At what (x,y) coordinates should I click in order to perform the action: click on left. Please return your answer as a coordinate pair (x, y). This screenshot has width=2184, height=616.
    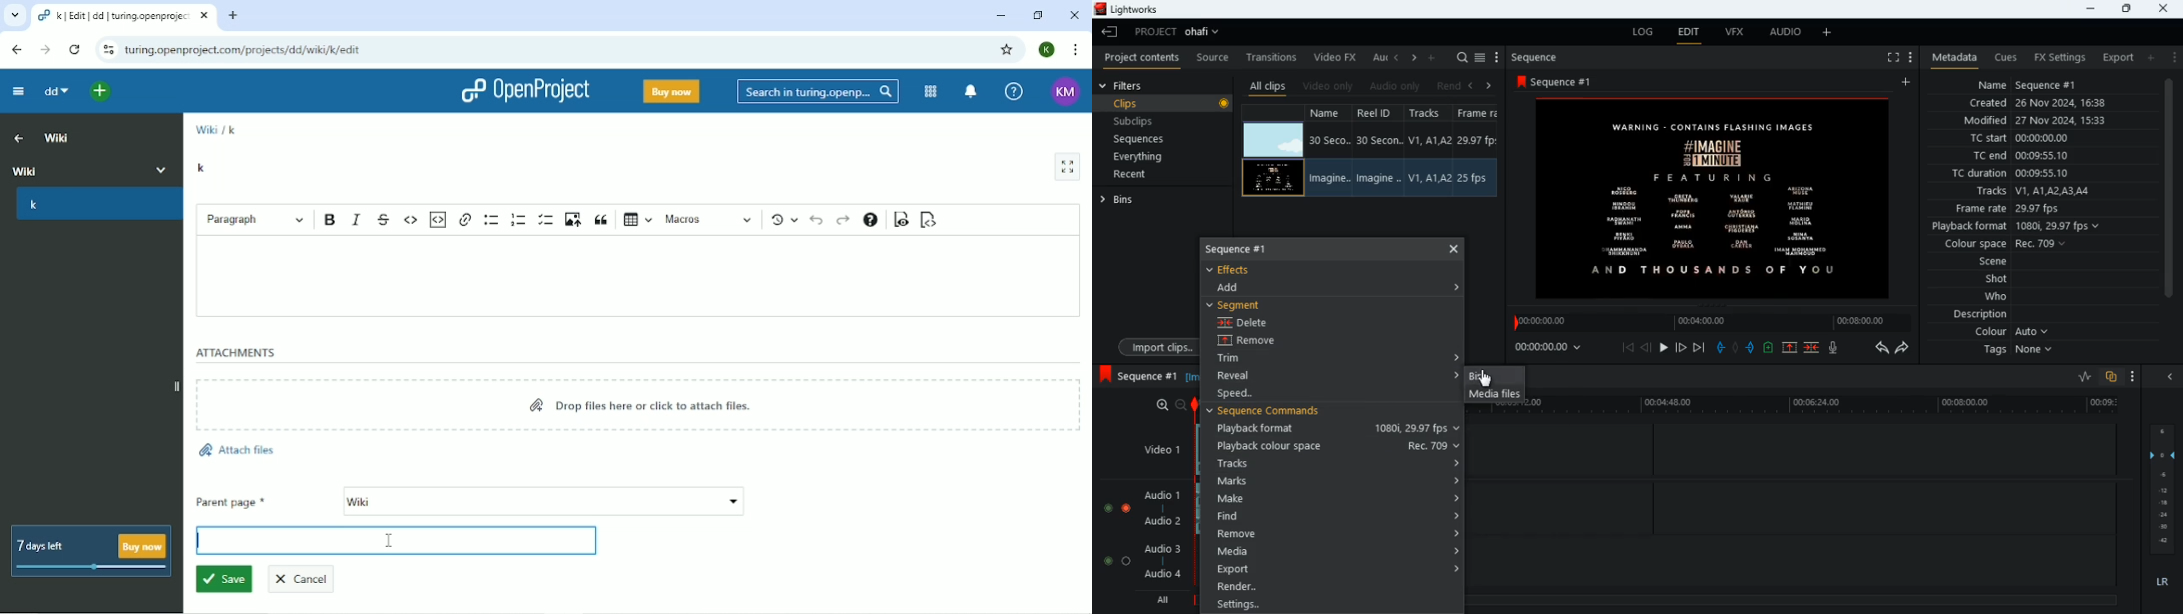
    Looking at the image, I should click on (1399, 59).